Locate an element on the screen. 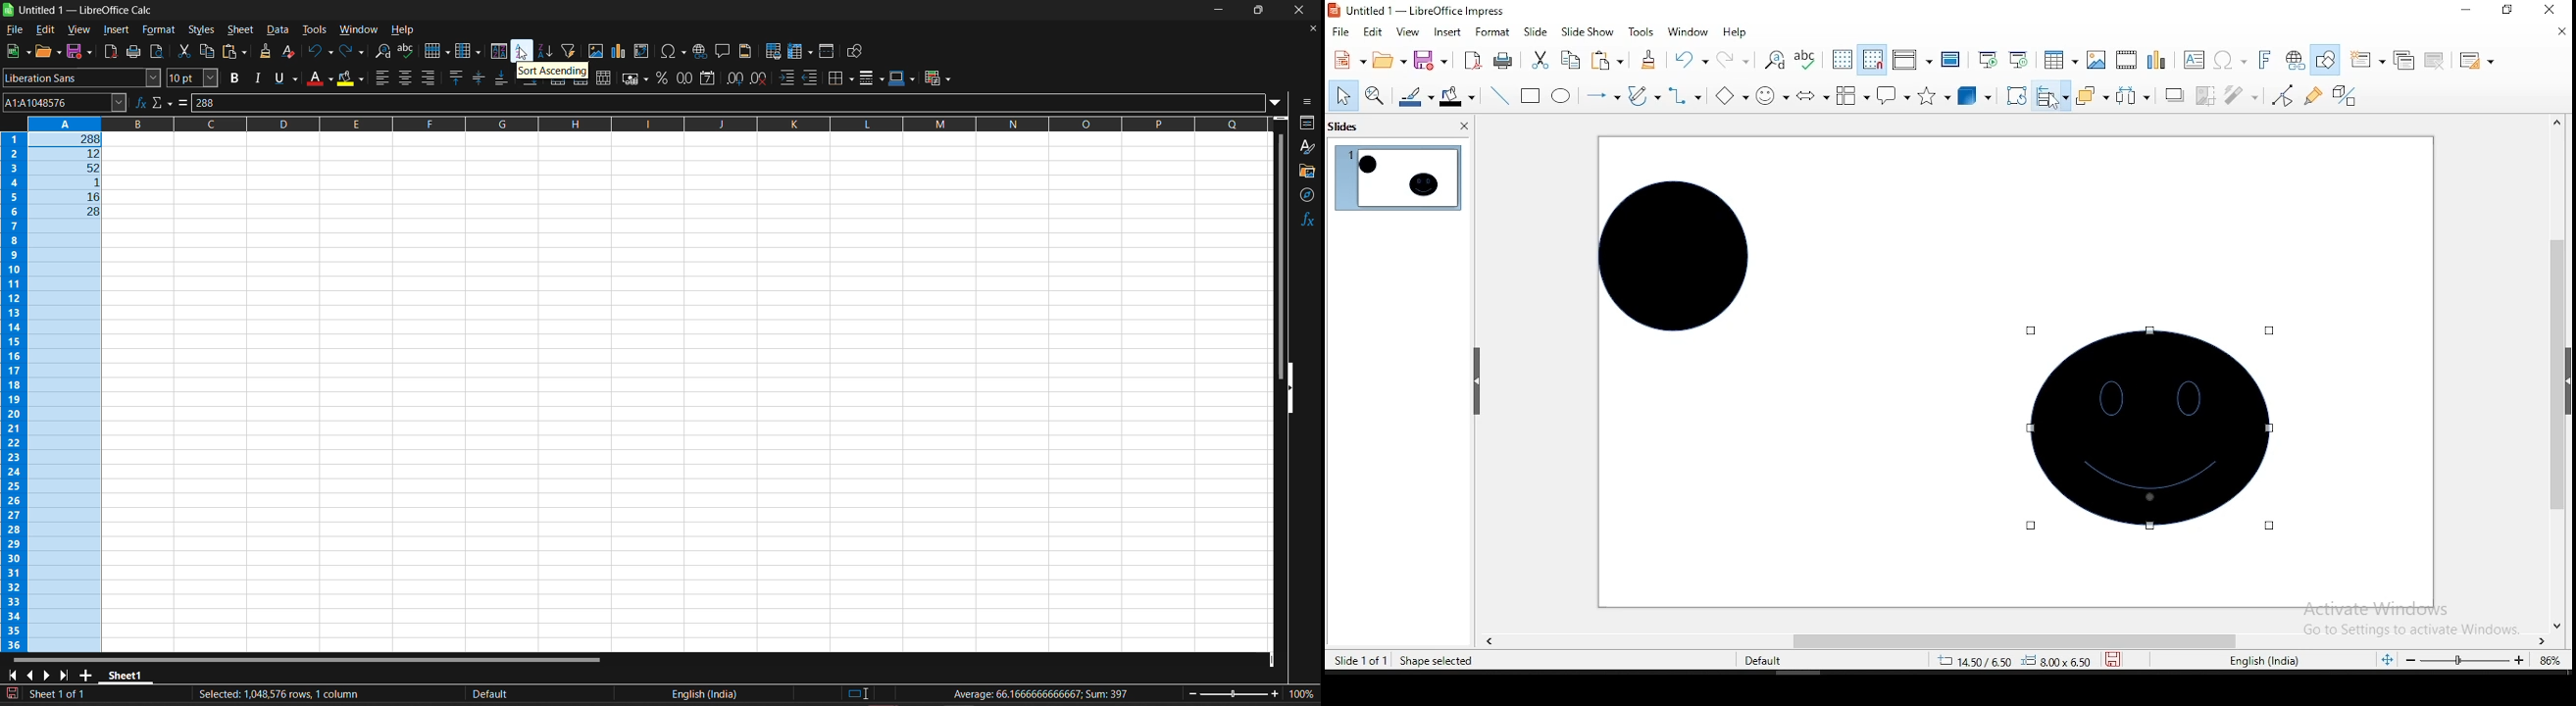 The image size is (2576, 728). Shadow is located at coordinates (2173, 95).